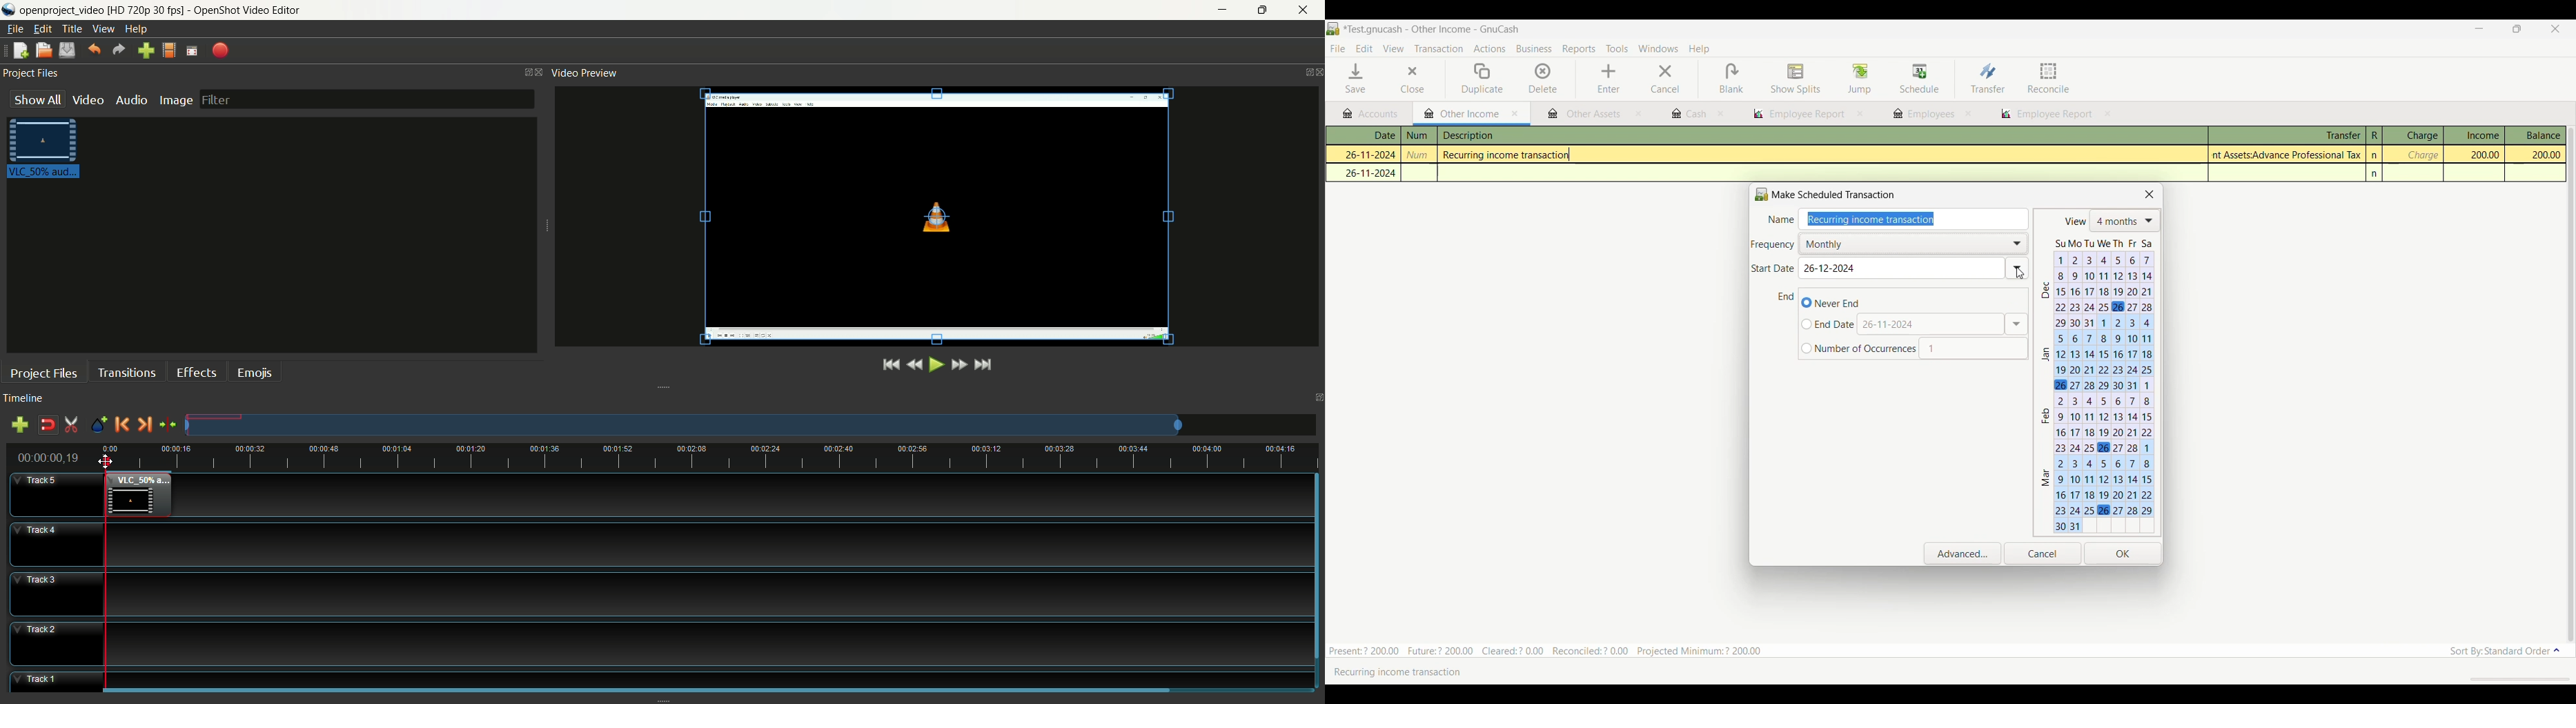 Image resolution: width=2576 pixels, height=728 pixels. What do you see at coordinates (1608, 79) in the screenshot?
I see `Enter` at bounding box center [1608, 79].